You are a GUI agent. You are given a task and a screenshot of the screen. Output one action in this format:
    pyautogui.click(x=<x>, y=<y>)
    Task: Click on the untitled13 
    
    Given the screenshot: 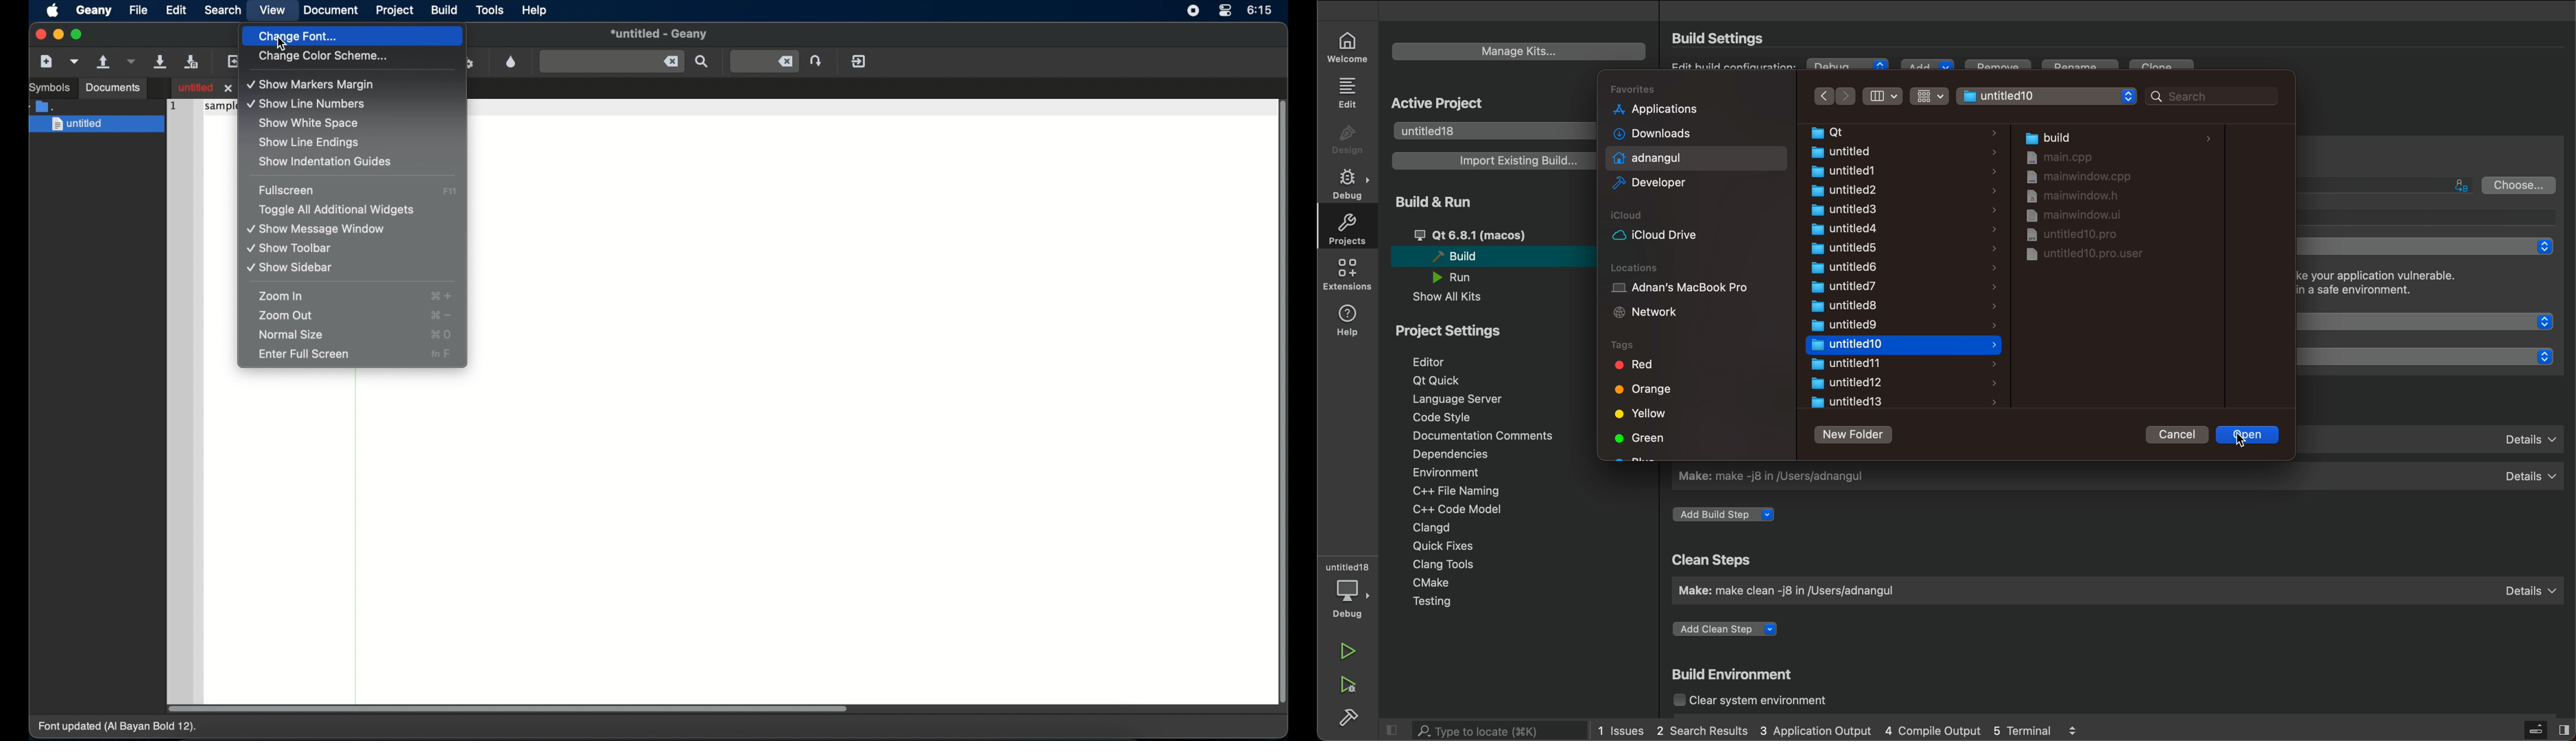 What is the action you would take?
    pyautogui.click(x=1902, y=403)
    